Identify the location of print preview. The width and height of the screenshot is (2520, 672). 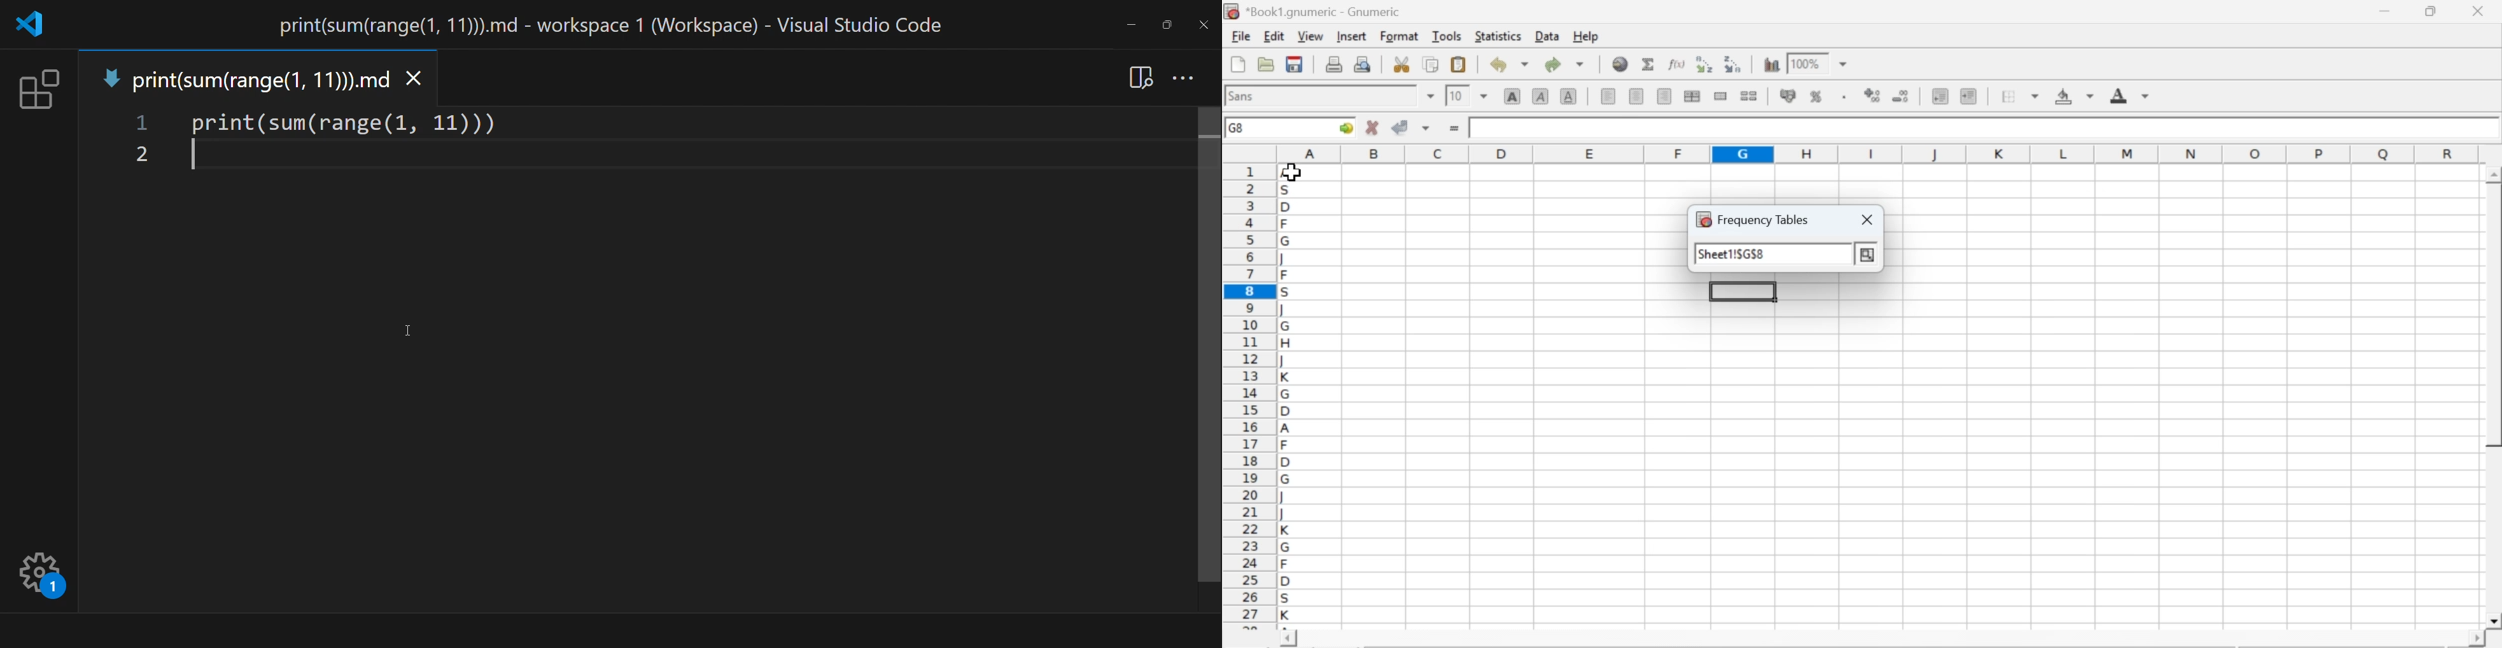
(1363, 63).